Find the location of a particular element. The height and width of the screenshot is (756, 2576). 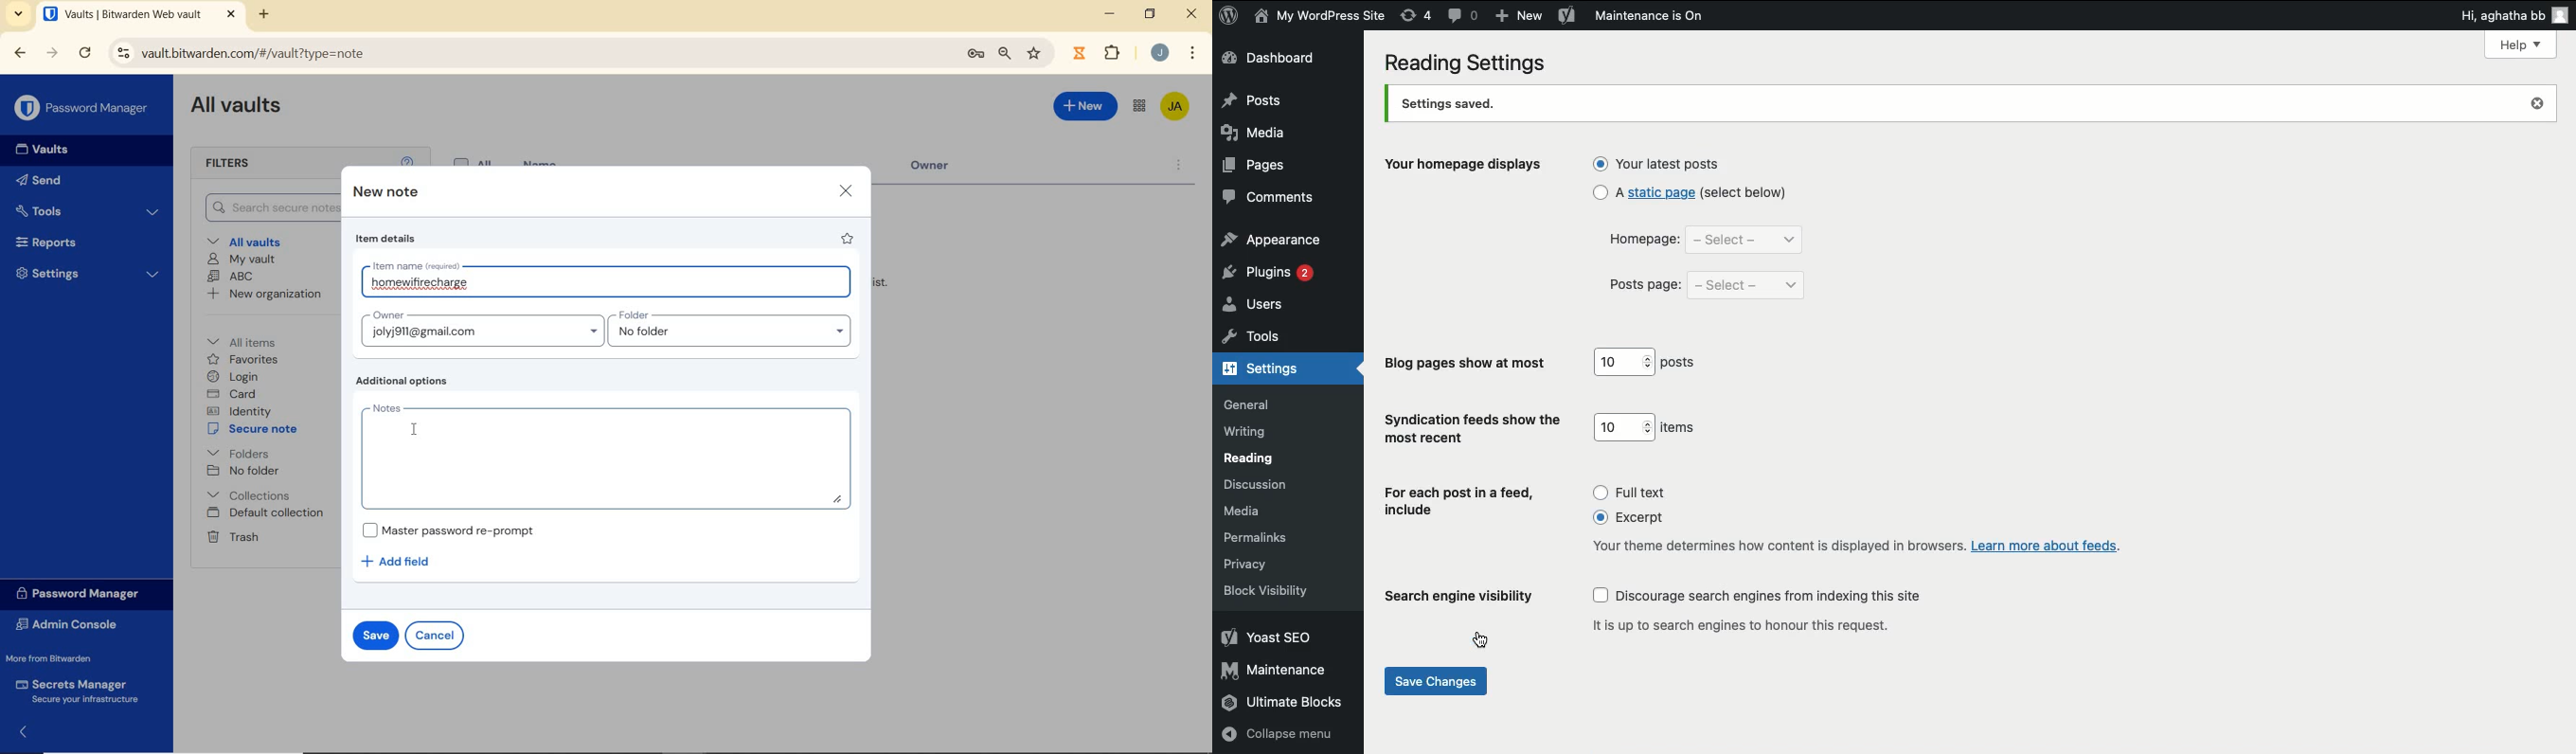

revision (4) is located at coordinates (1415, 14).